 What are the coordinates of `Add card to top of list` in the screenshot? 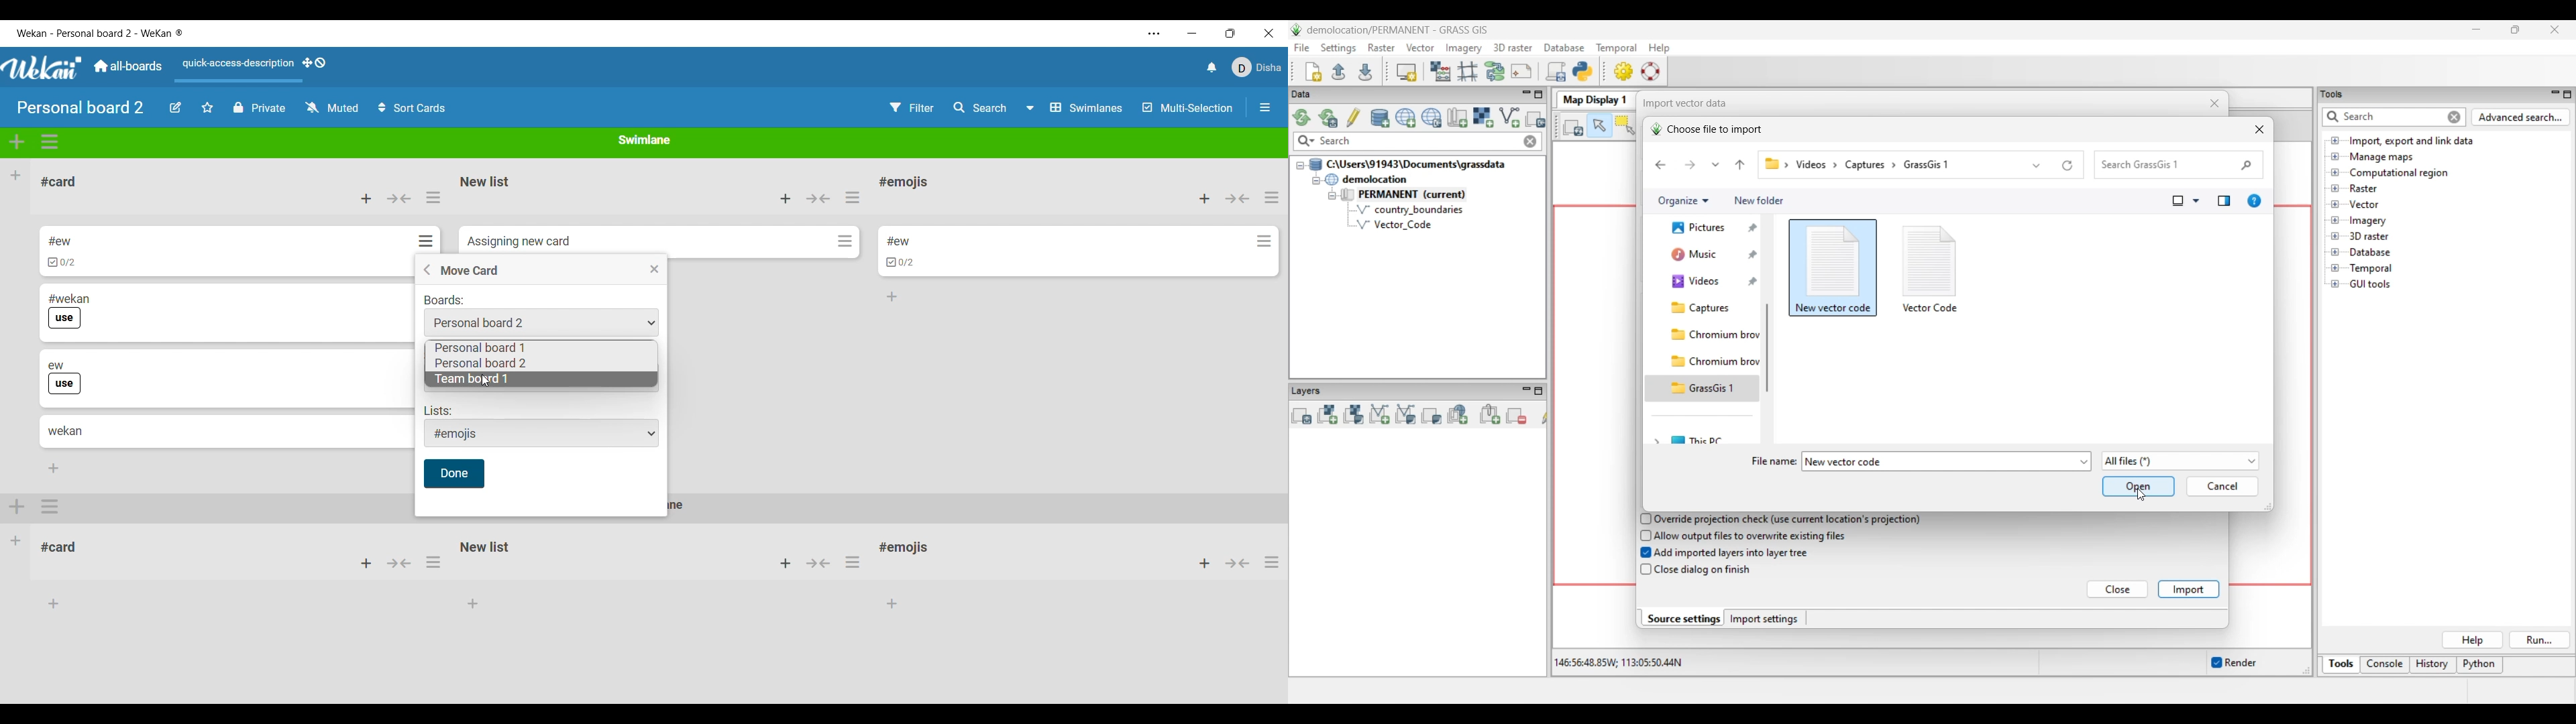 It's located at (786, 198).